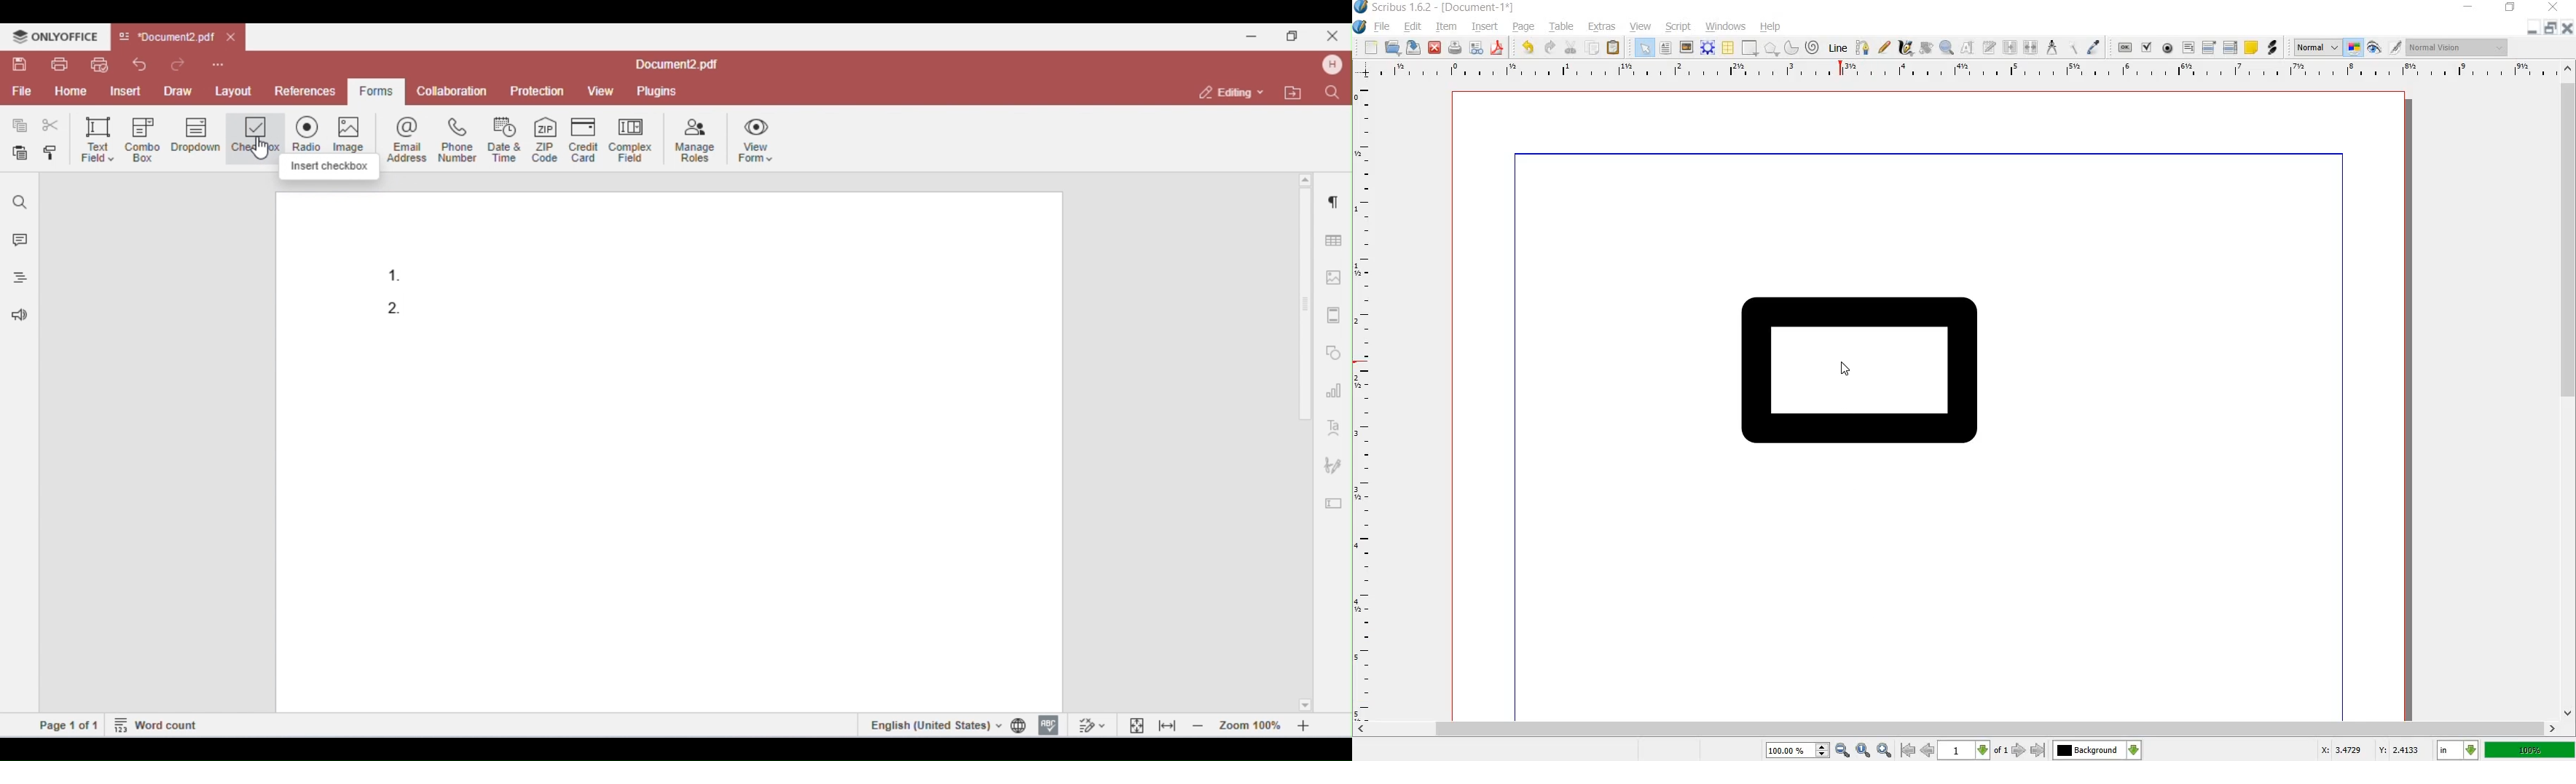 The image size is (2576, 784). I want to click on edit, so click(1412, 27).